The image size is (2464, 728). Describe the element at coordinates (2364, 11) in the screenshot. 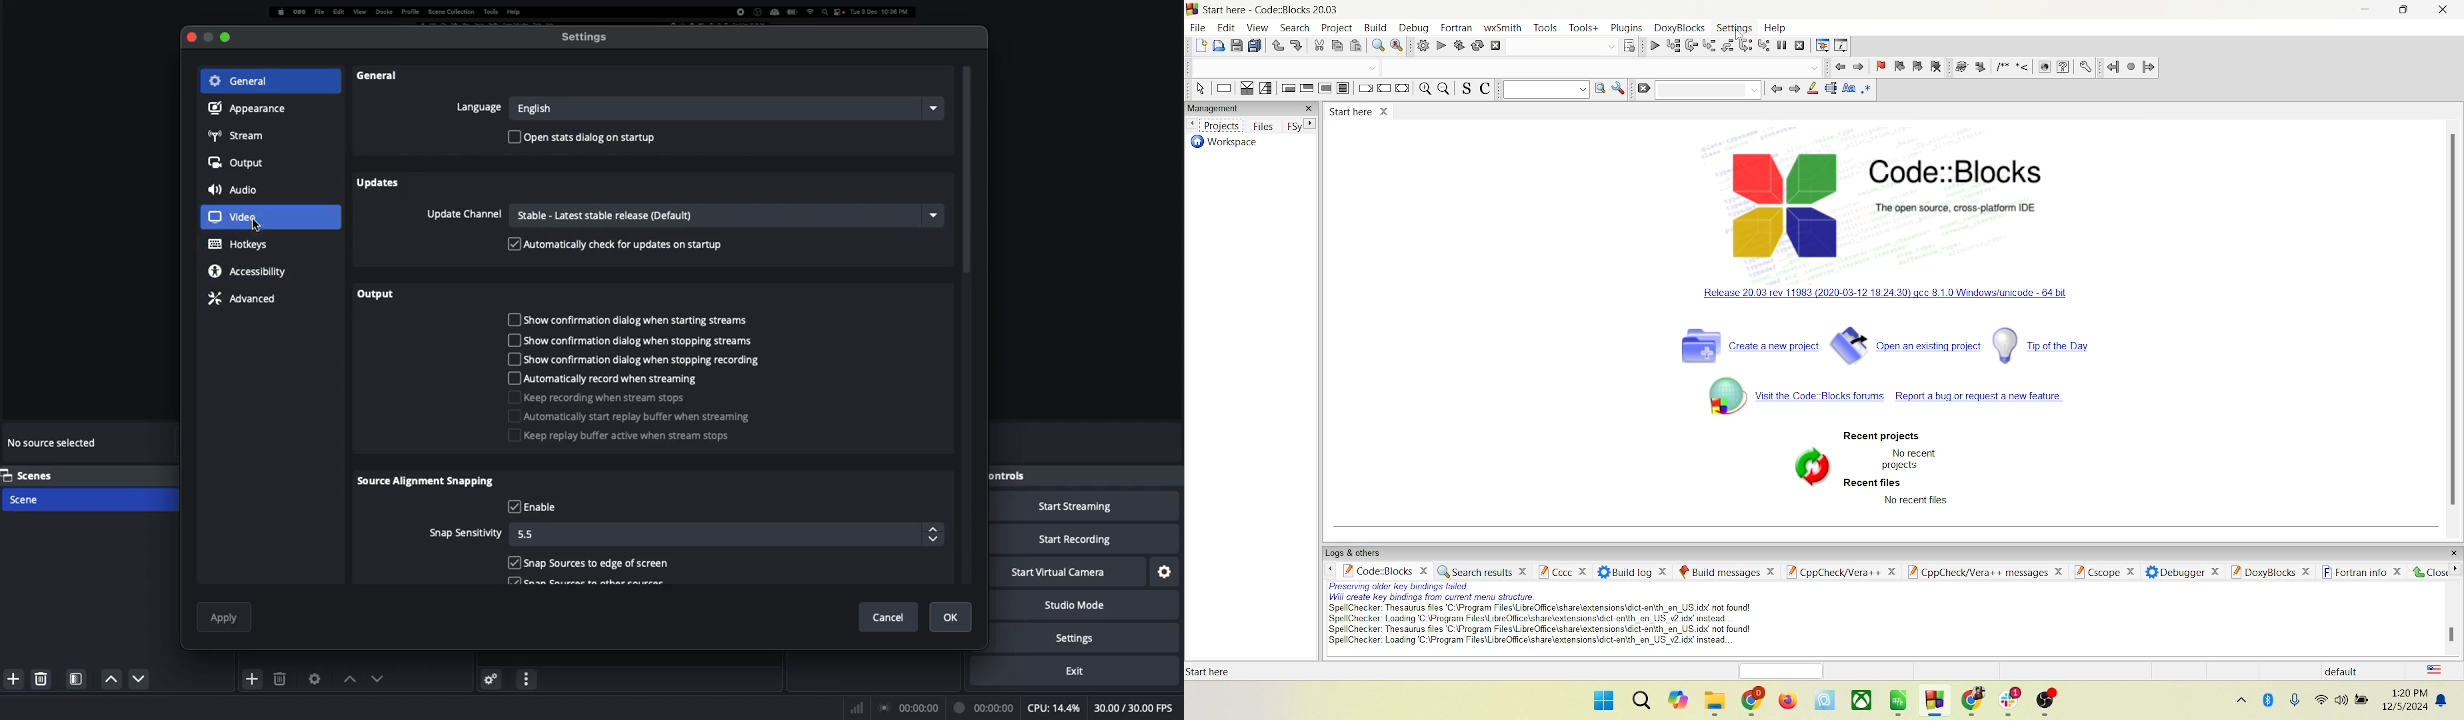

I see `minimize` at that location.